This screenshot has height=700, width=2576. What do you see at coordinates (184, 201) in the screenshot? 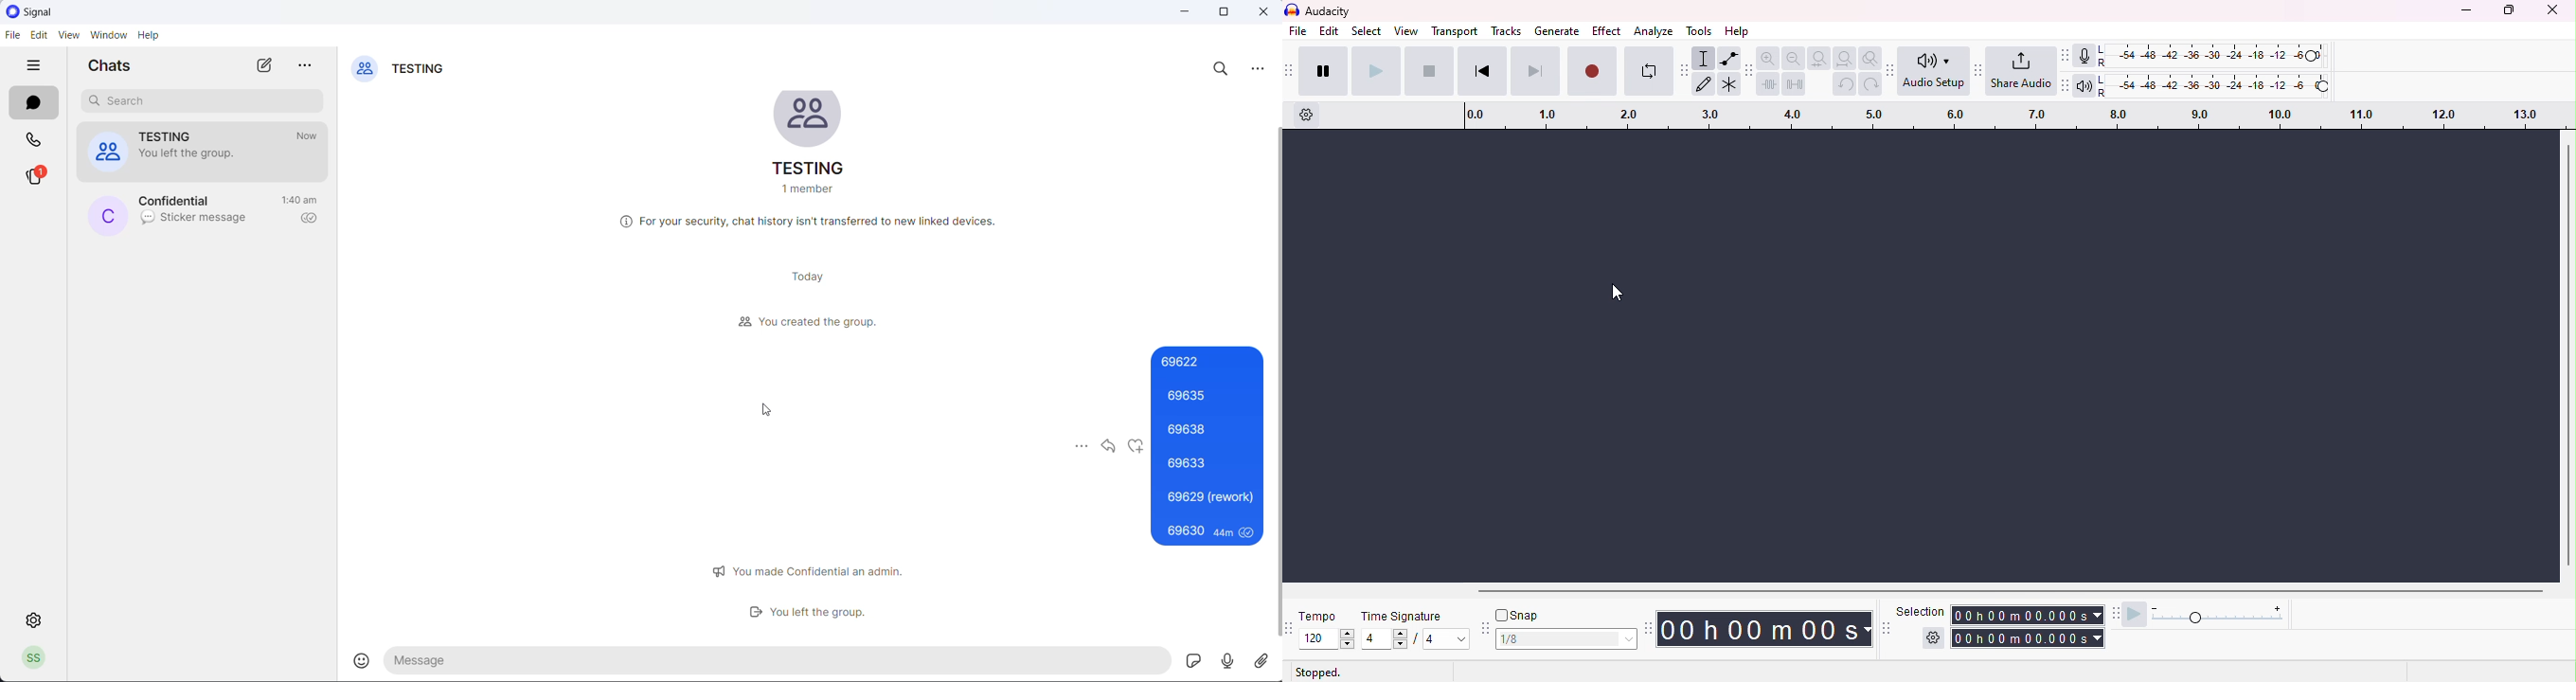
I see `contact name` at bounding box center [184, 201].